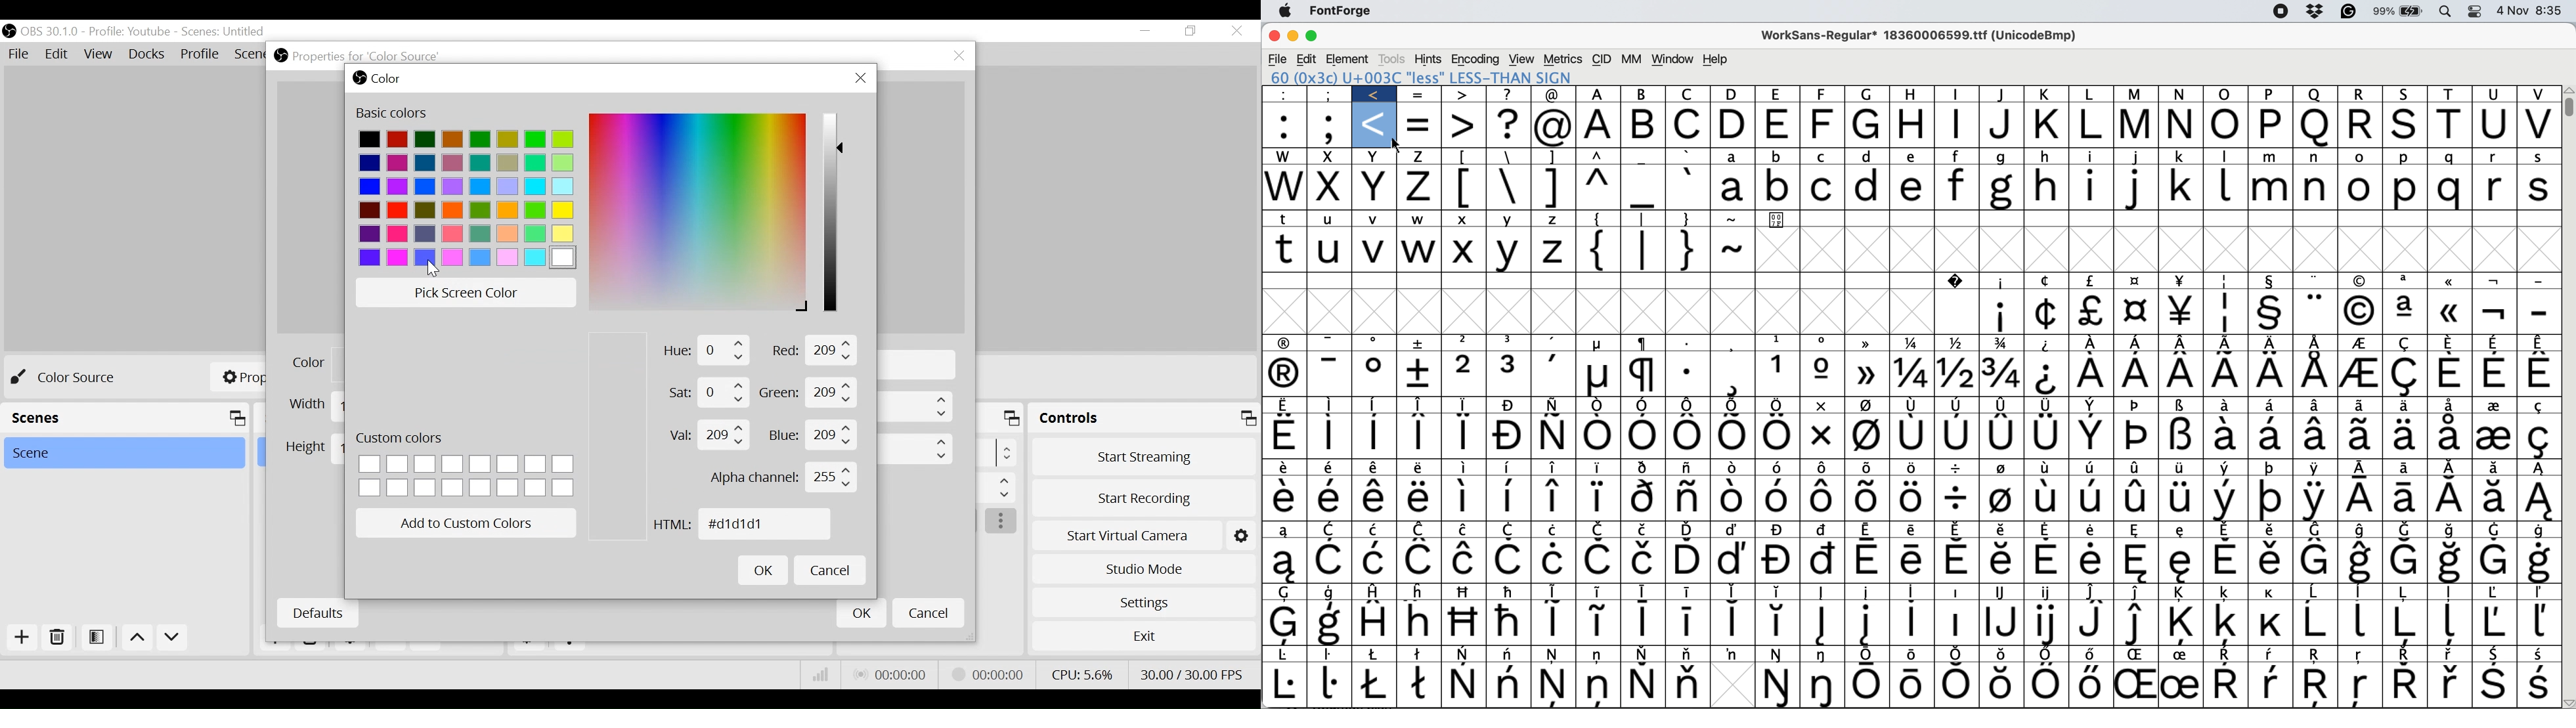  Describe the element at coordinates (123, 453) in the screenshot. I see `Scene` at that location.